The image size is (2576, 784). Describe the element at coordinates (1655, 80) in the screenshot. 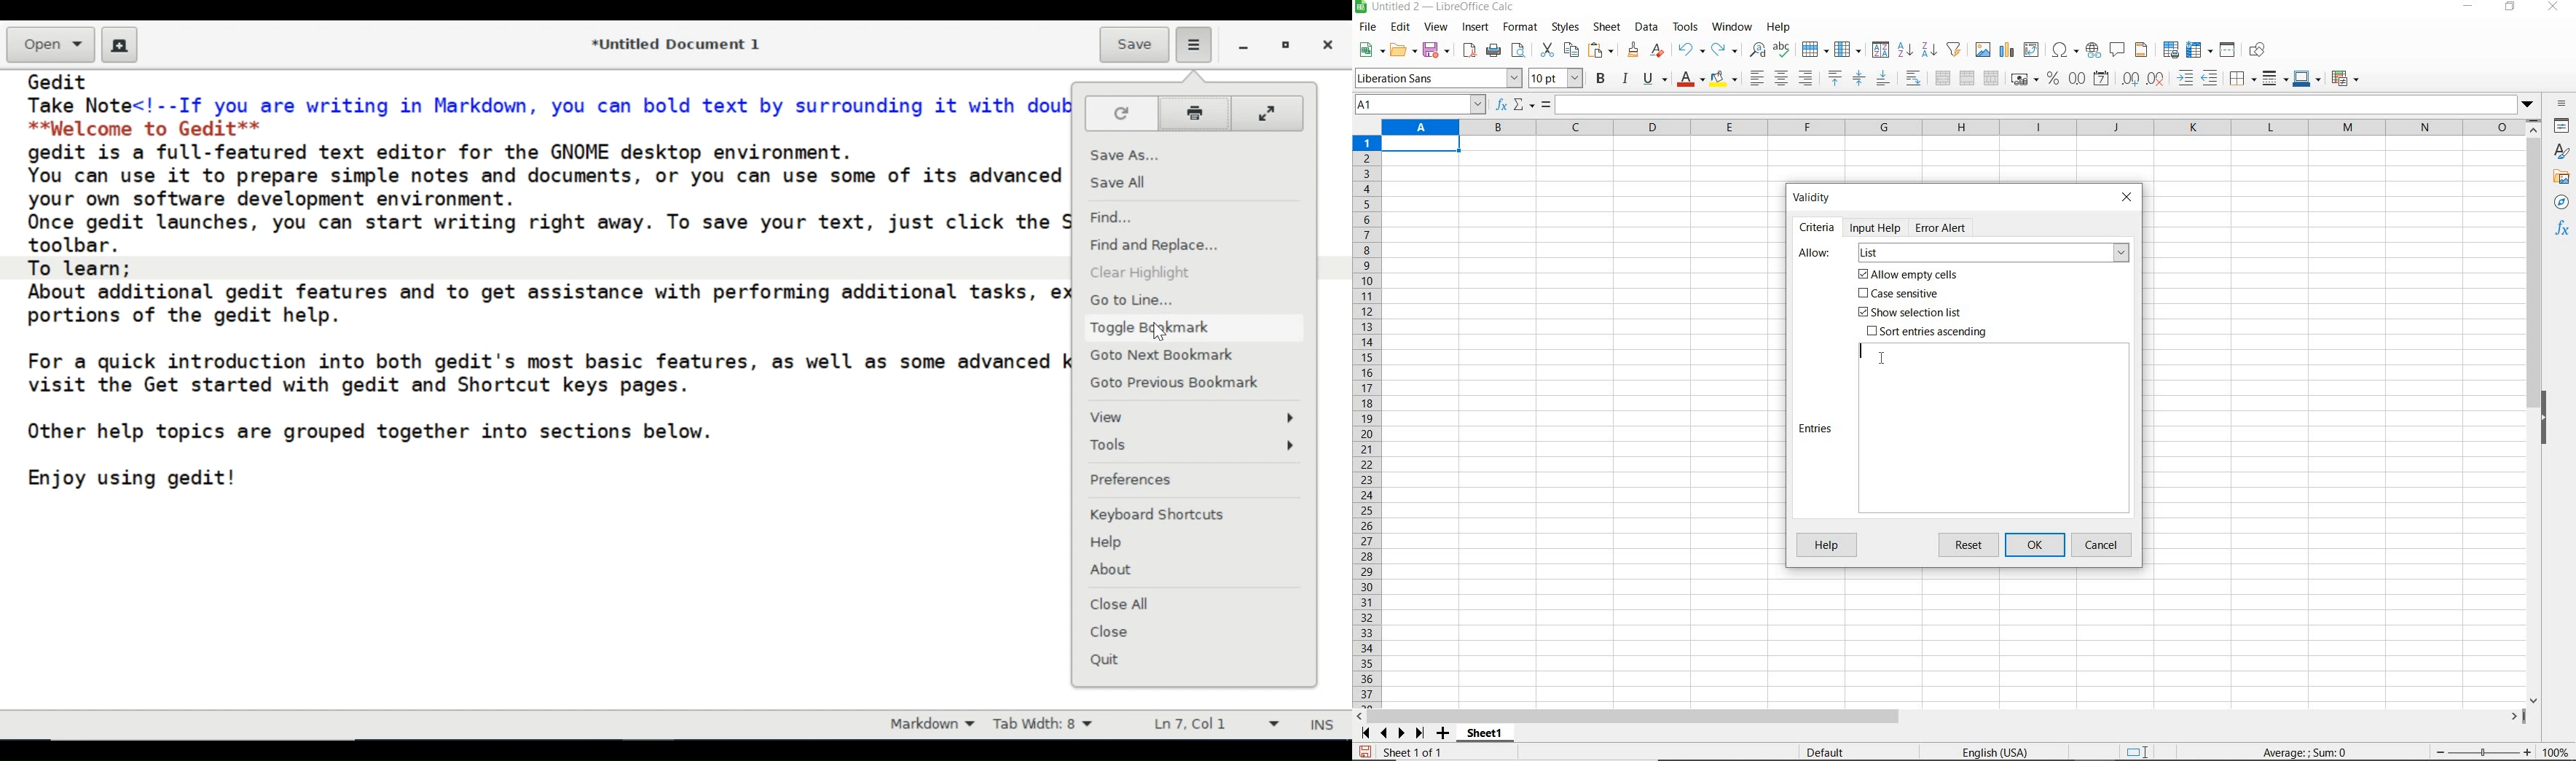

I see `underline` at that location.